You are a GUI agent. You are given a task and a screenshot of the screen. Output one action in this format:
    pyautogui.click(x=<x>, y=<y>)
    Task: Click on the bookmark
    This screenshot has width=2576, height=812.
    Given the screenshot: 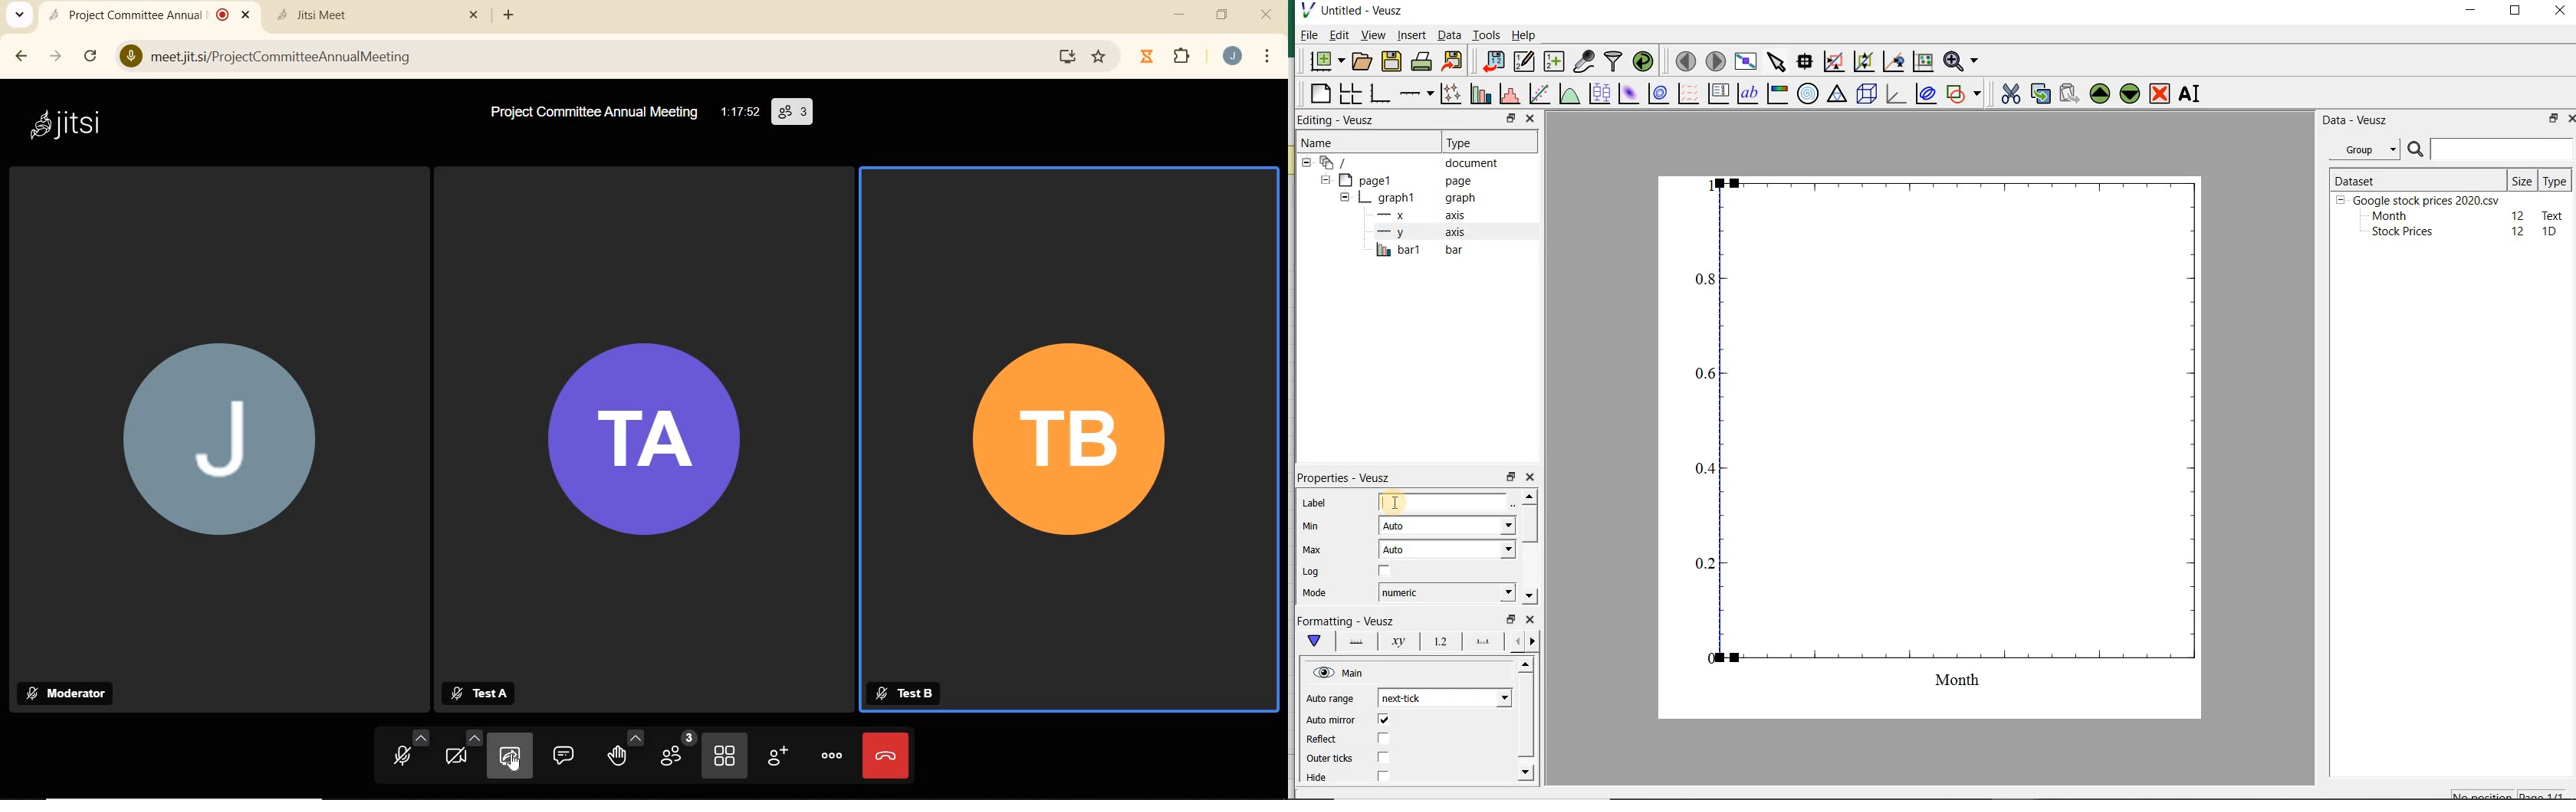 What is the action you would take?
    pyautogui.click(x=1100, y=57)
    